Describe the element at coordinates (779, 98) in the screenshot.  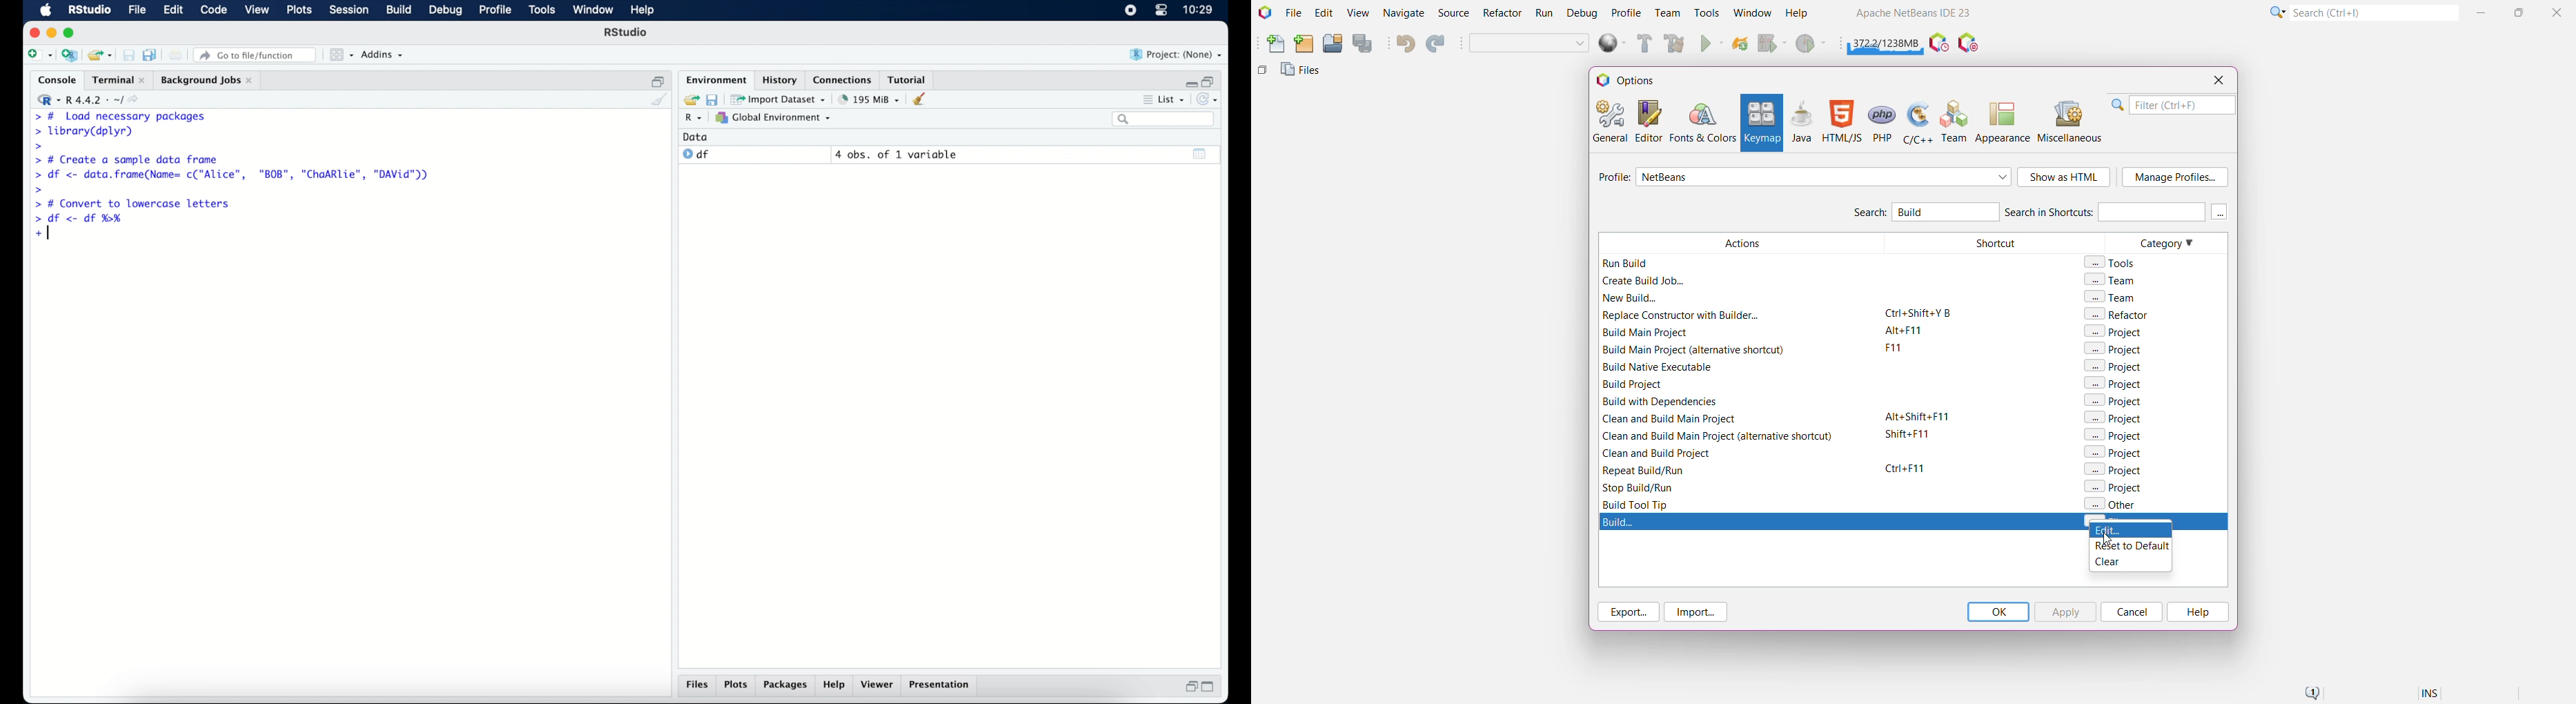
I see `import dataset` at that location.